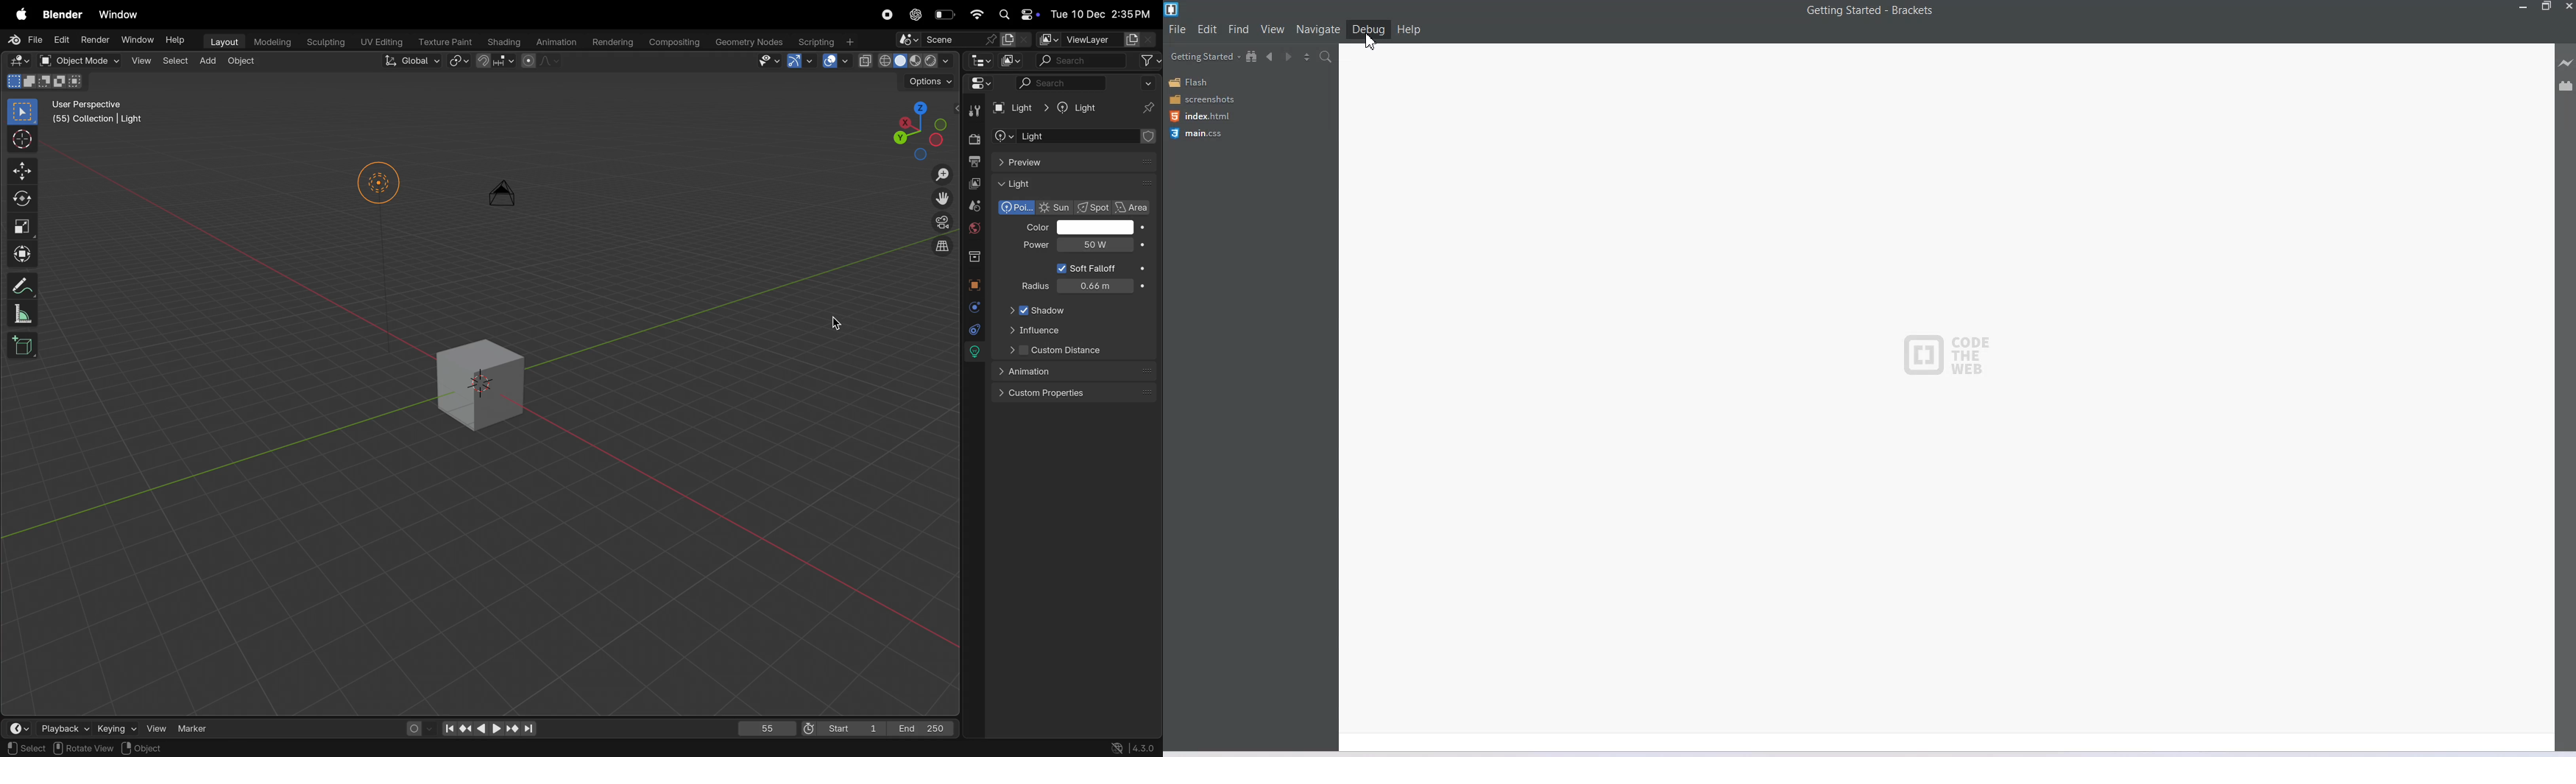 Image resolution: width=2576 pixels, height=784 pixels. What do you see at coordinates (1057, 208) in the screenshot?
I see `Sun` at bounding box center [1057, 208].